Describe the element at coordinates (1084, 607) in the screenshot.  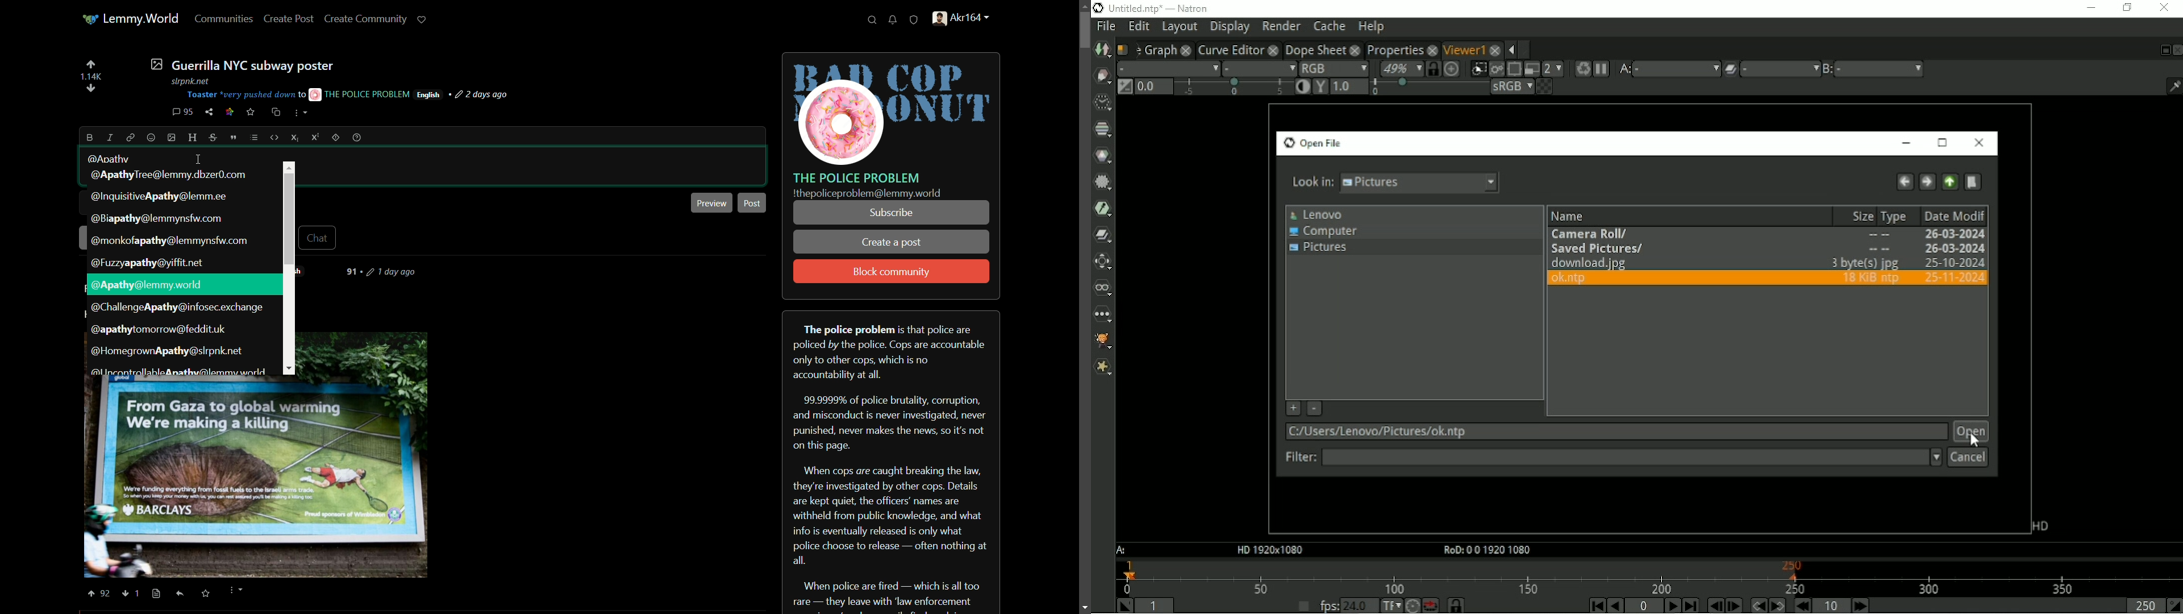
I see `scroll down` at that location.